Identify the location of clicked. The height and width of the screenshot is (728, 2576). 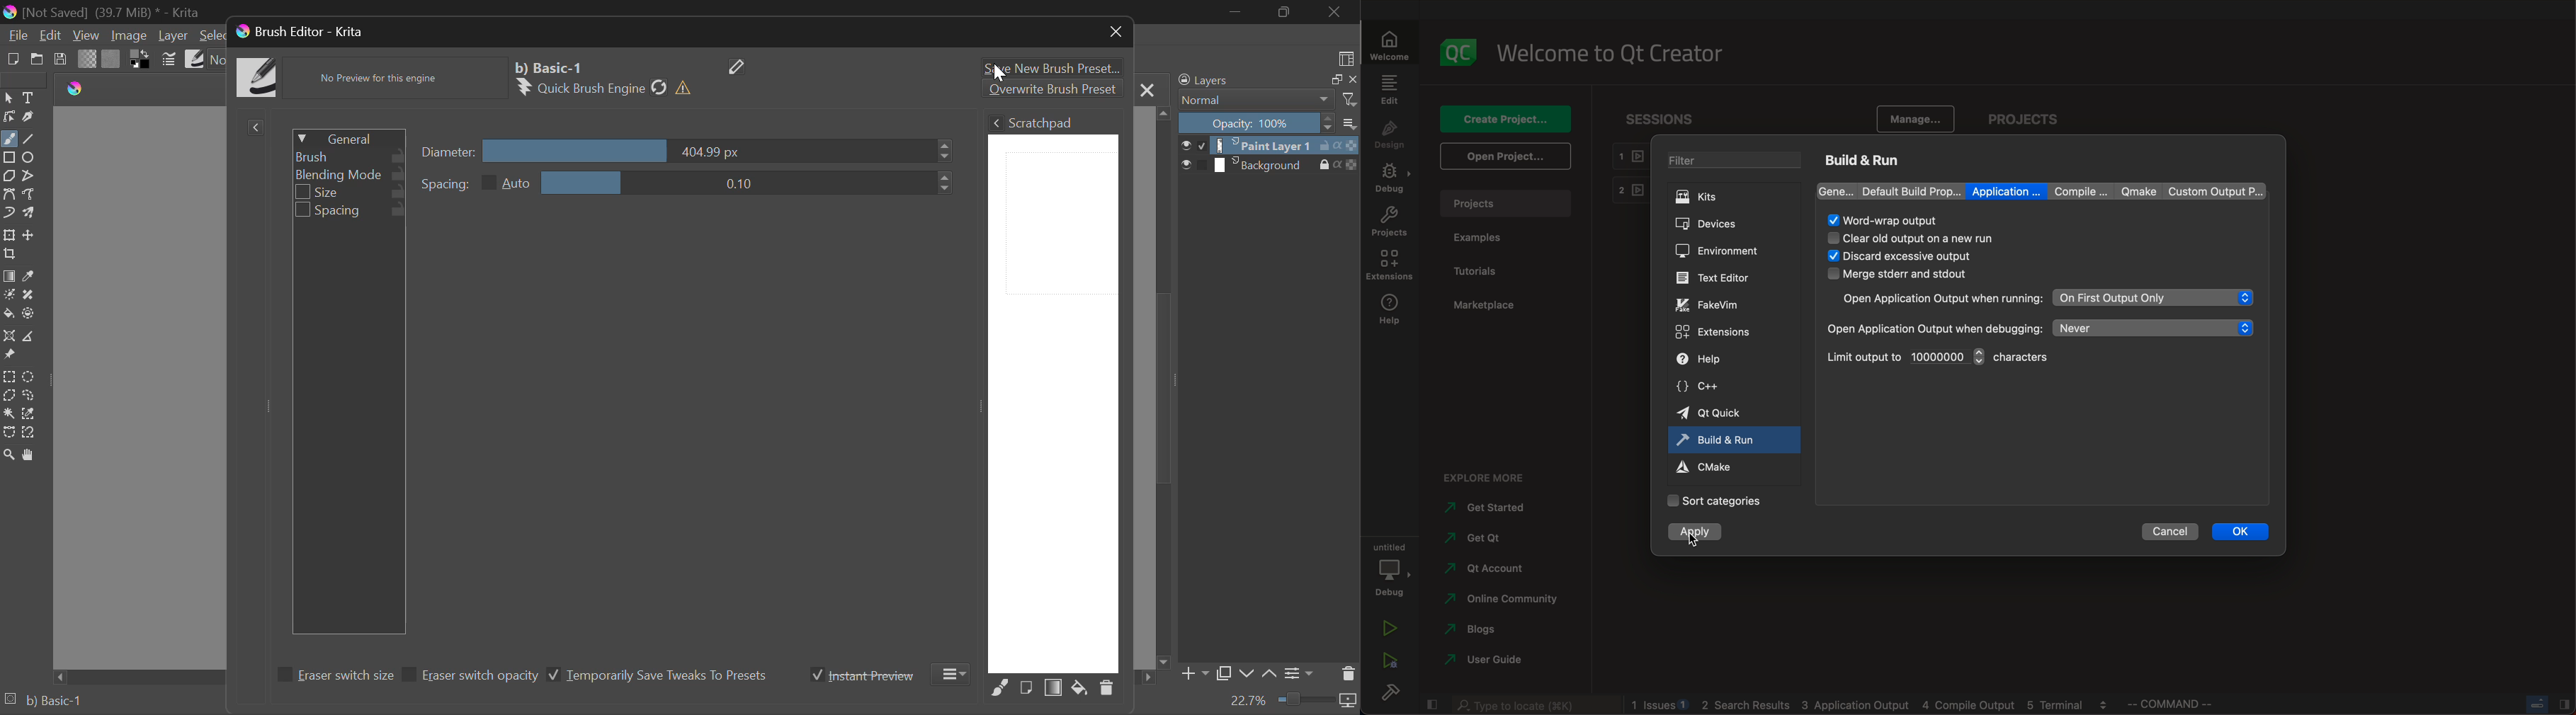
(1699, 532).